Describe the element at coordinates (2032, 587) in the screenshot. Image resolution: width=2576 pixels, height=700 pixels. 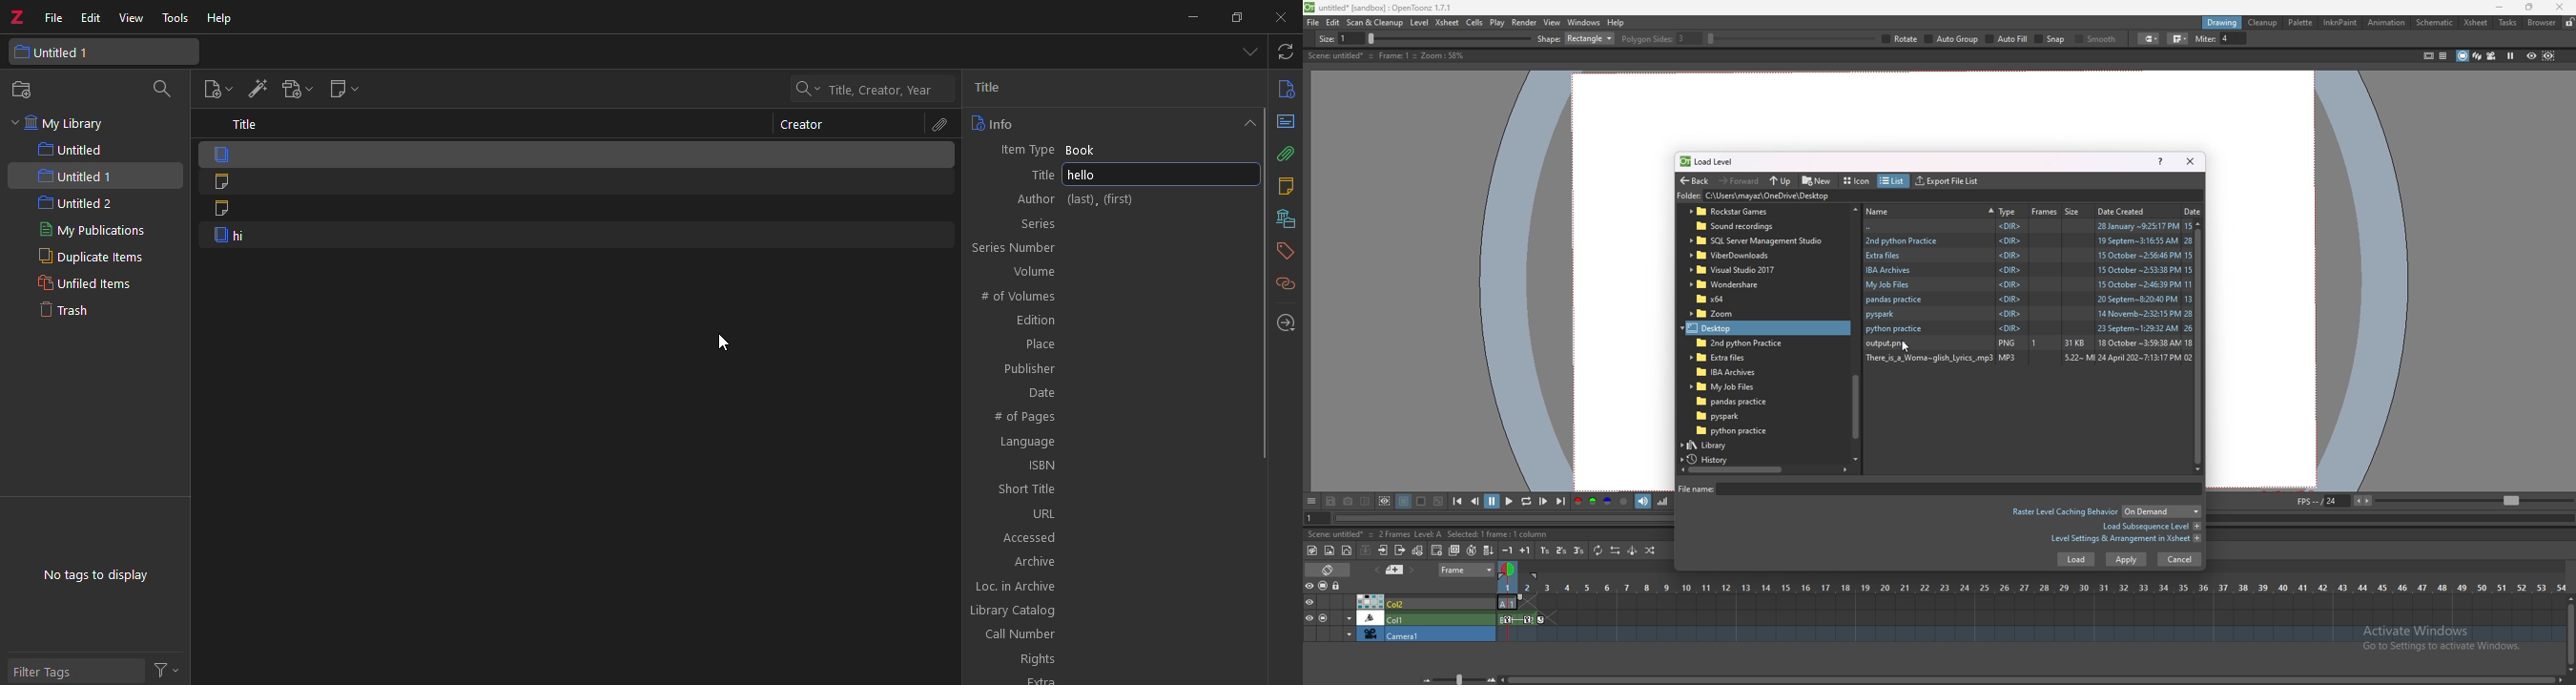
I see `time scale` at that location.